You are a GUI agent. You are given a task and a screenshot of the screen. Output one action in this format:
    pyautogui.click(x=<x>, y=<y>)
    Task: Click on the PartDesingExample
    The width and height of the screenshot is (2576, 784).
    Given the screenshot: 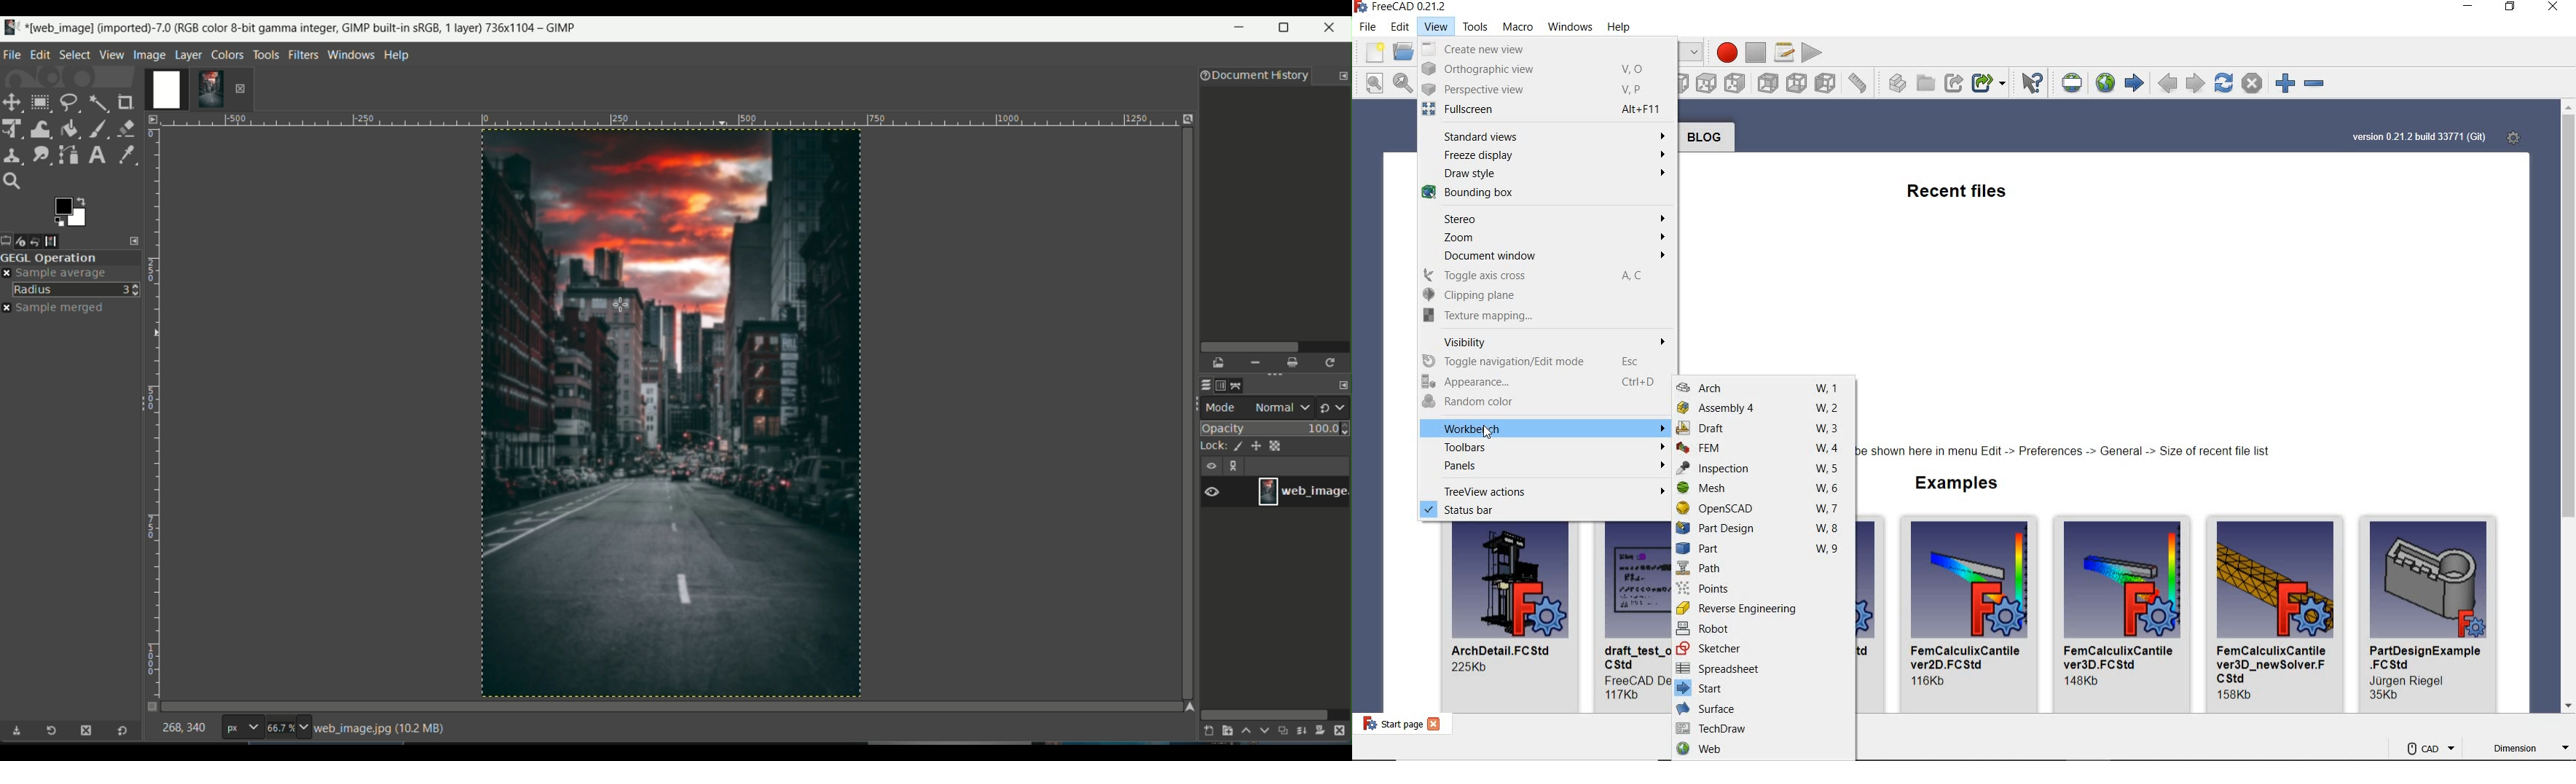 What is the action you would take?
    pyautogui.click(x=2430, y=613)
    